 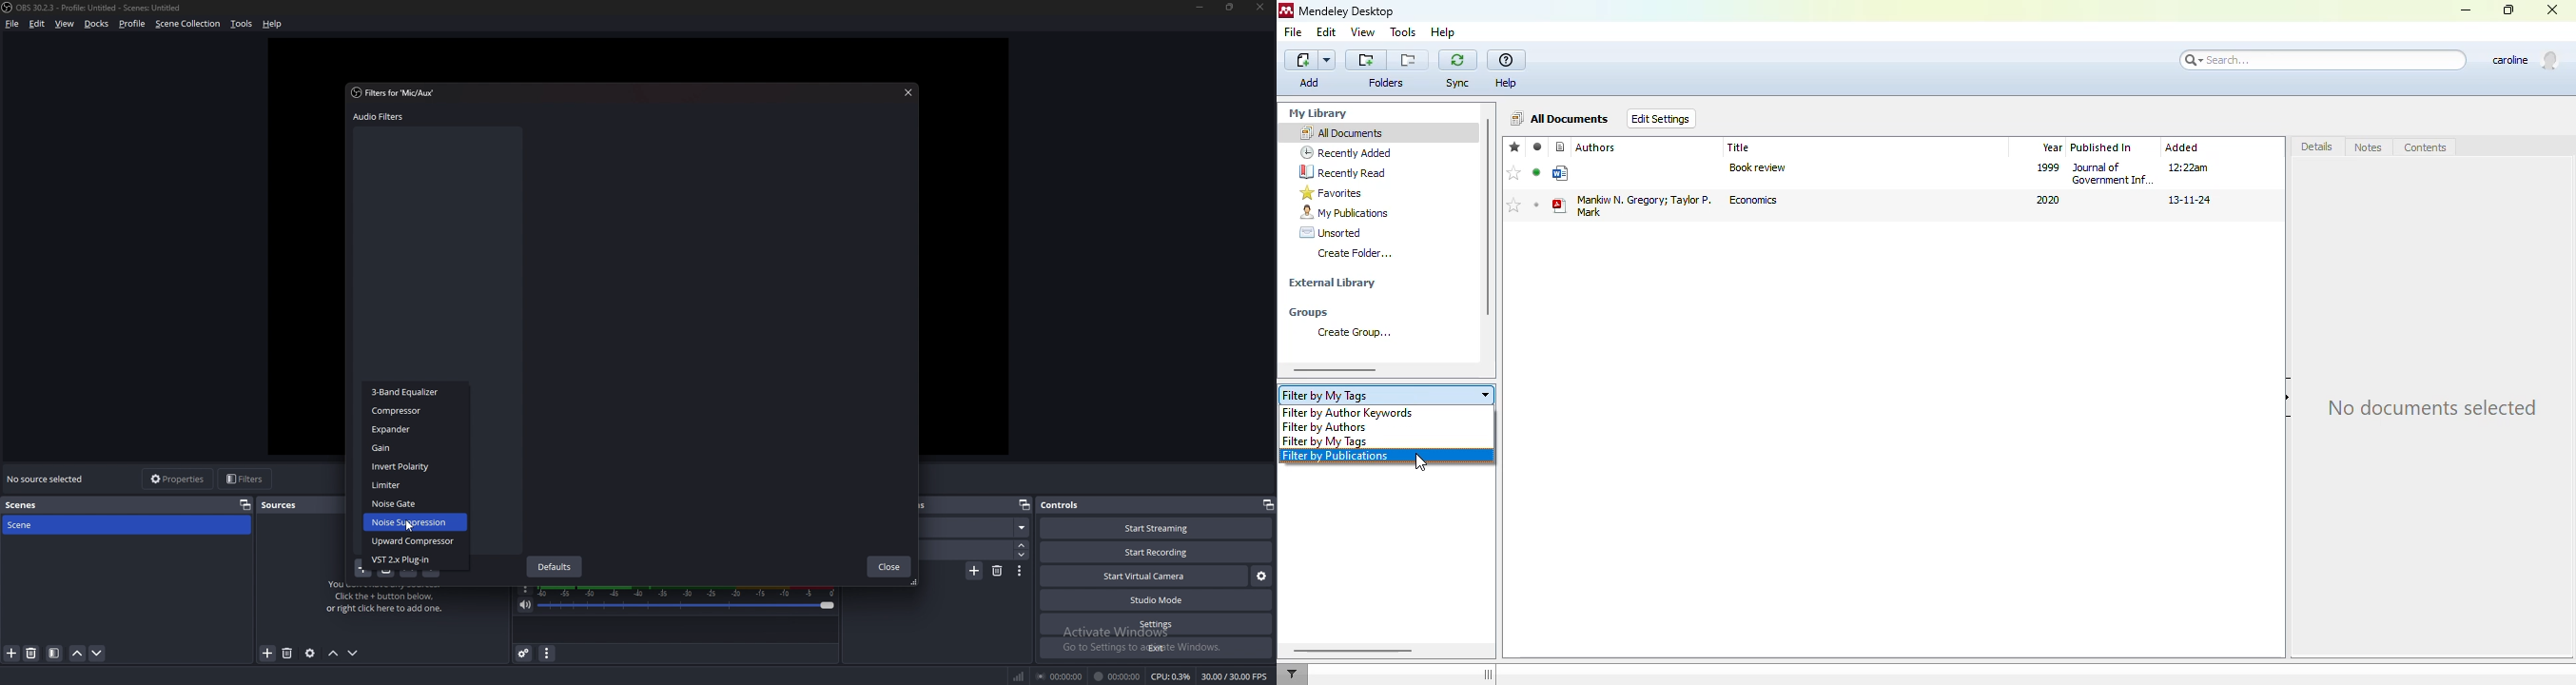 What do you see at coordinates (1023, 505) in the screenshot?
I see `pop out` at bounding box center [1023, 505].